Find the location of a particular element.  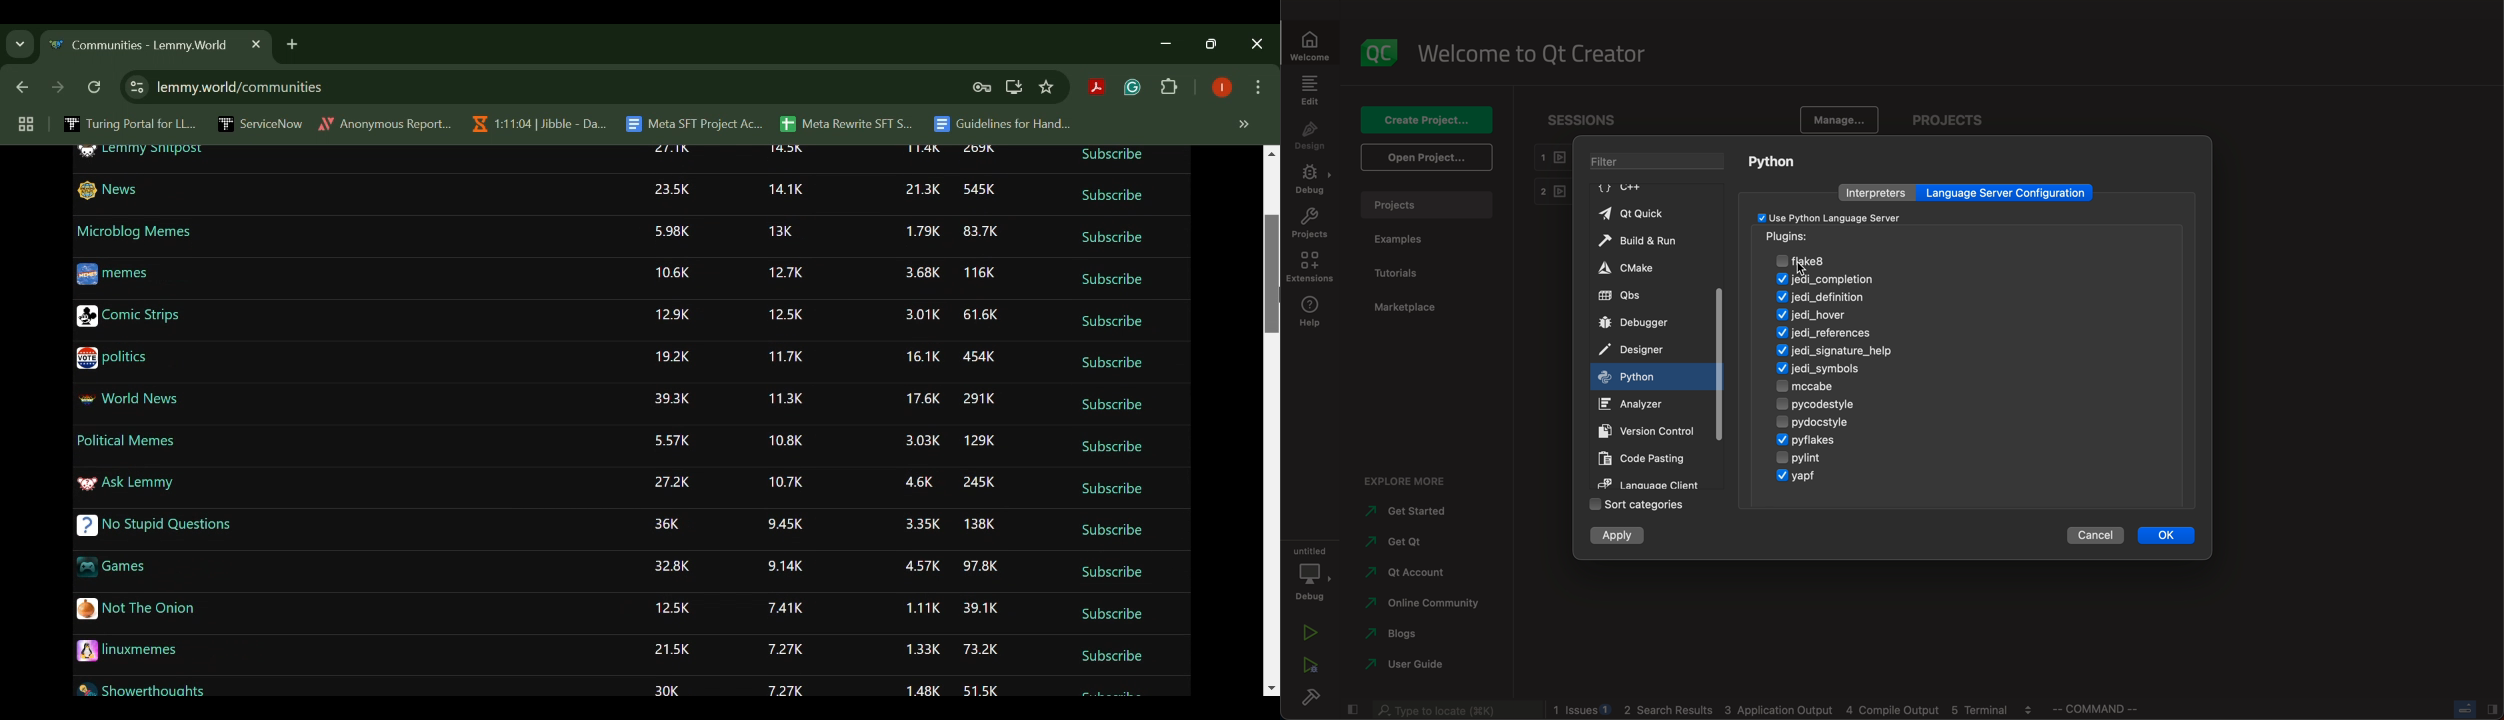

3.01K is located at coordinates (918, 316).